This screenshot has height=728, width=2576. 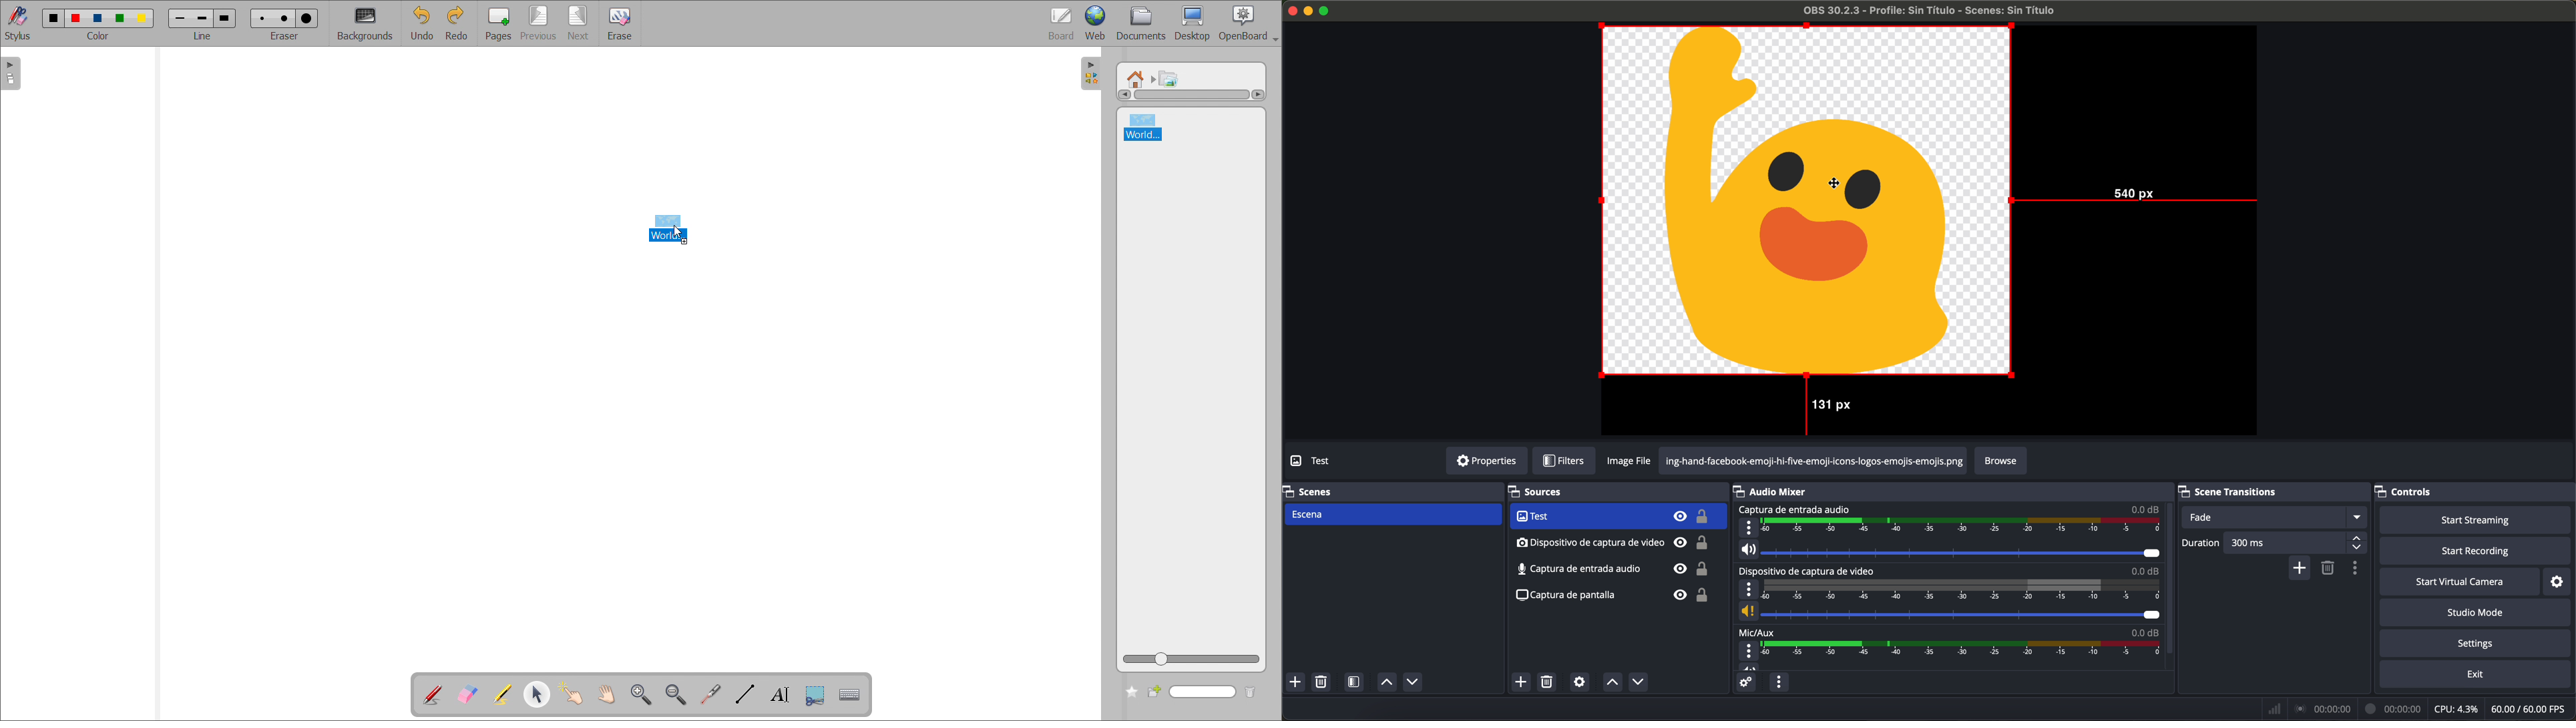 I want to click on sources, so click(x=1548, y=492).